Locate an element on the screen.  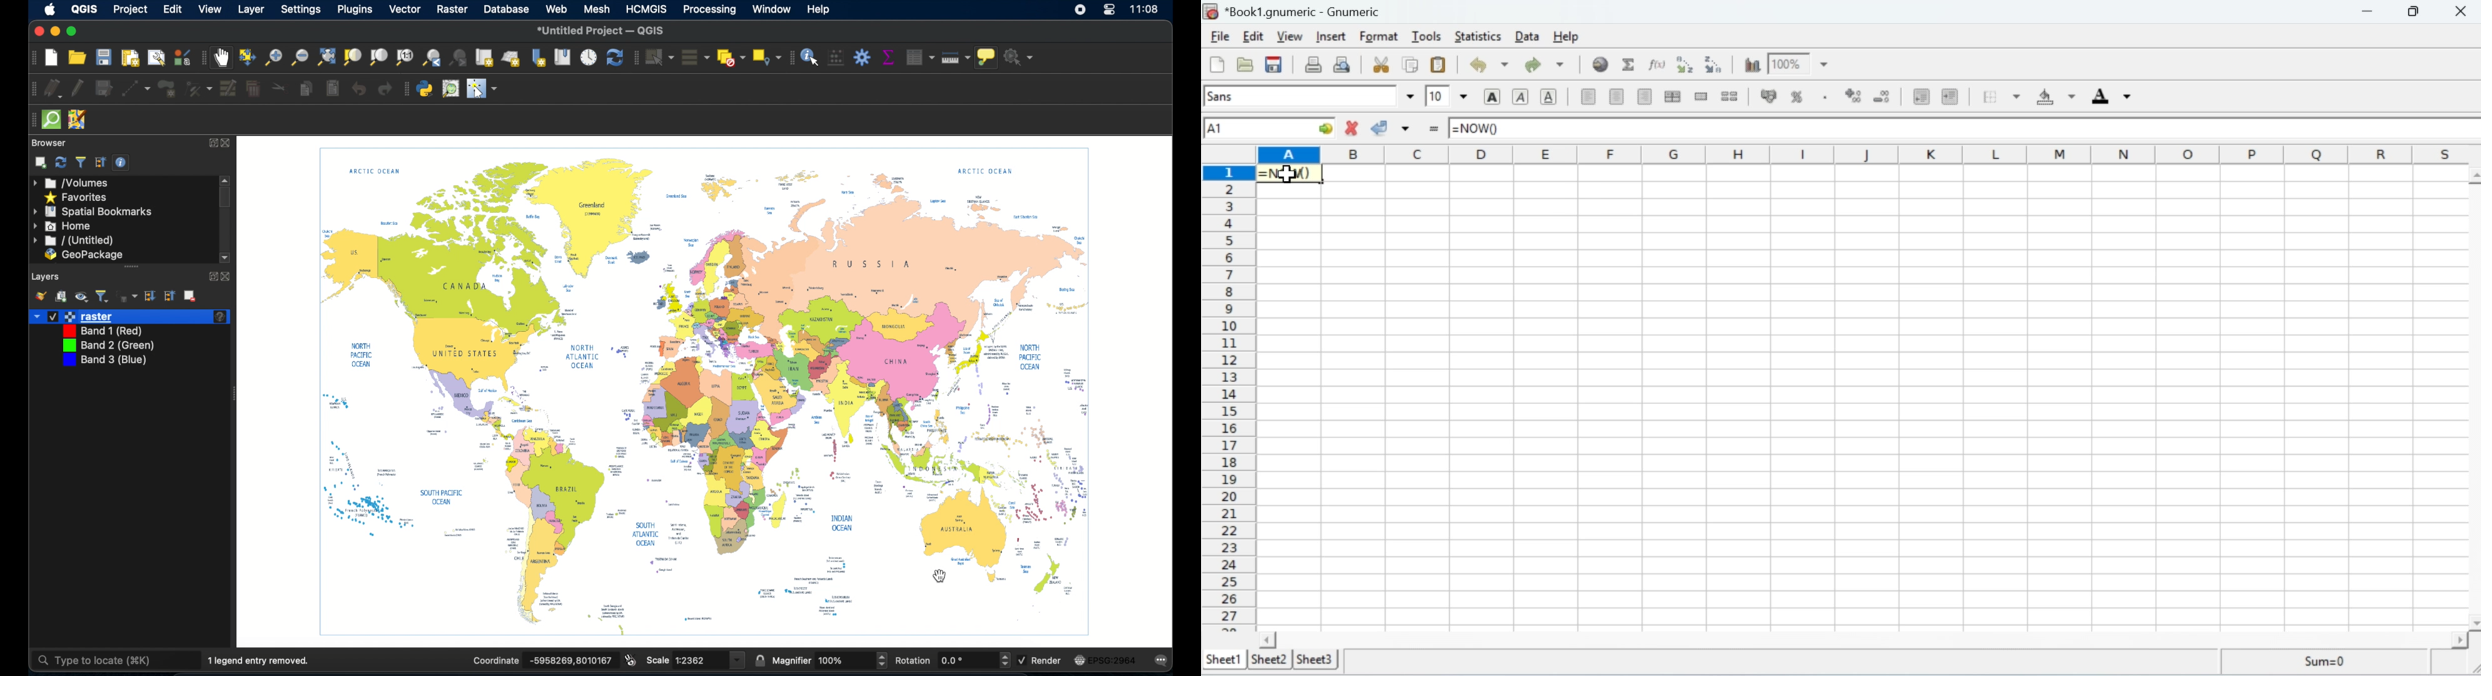
select all features is located at coordinates (694, 57).